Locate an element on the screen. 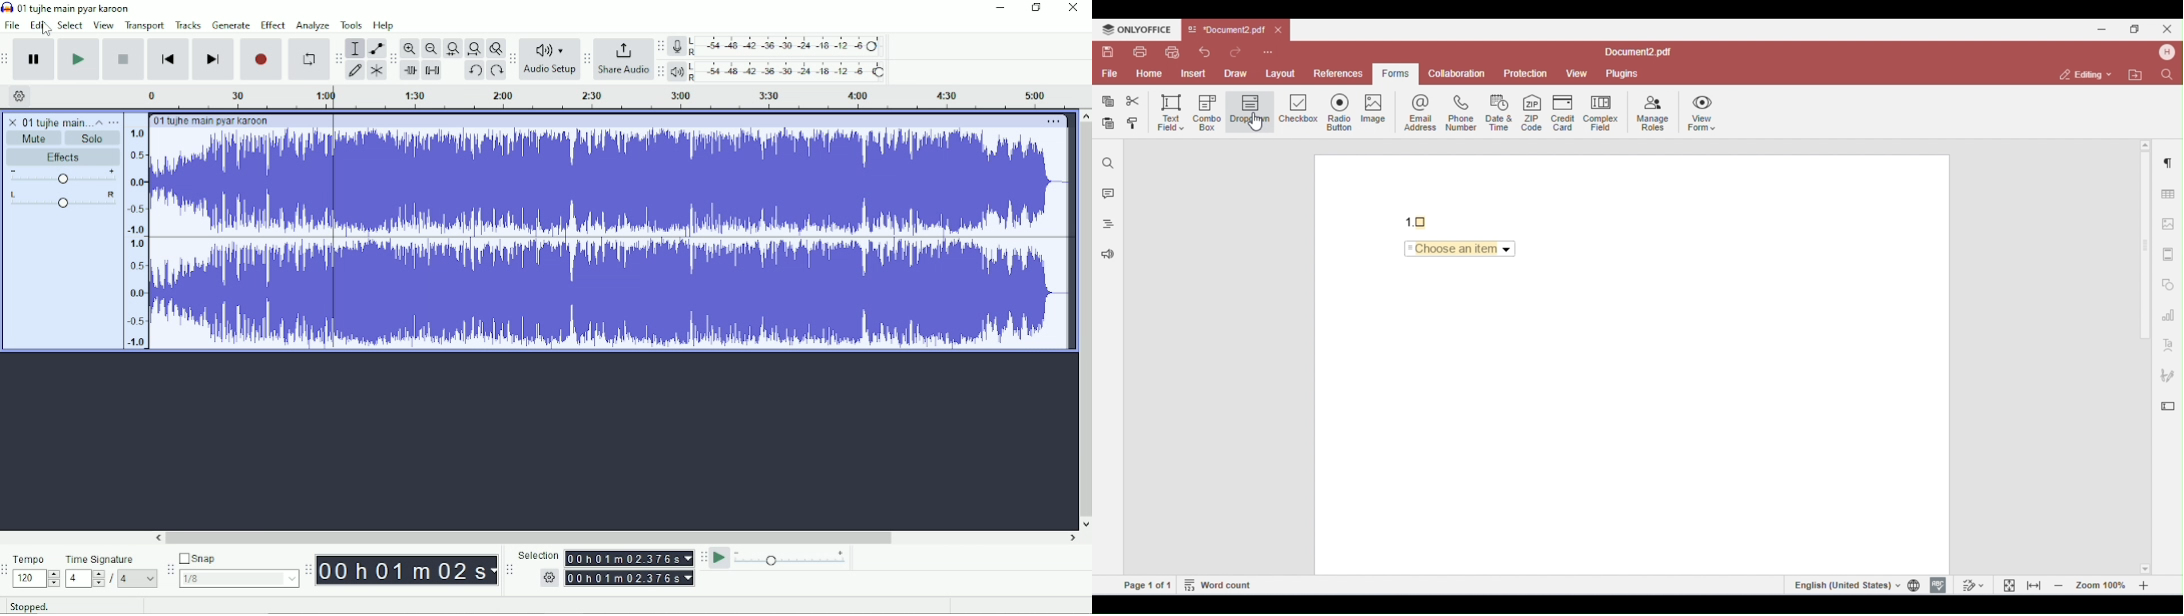 The width and height of the screenshot is (2184, 616). Help is located at coordinates (386, 26).